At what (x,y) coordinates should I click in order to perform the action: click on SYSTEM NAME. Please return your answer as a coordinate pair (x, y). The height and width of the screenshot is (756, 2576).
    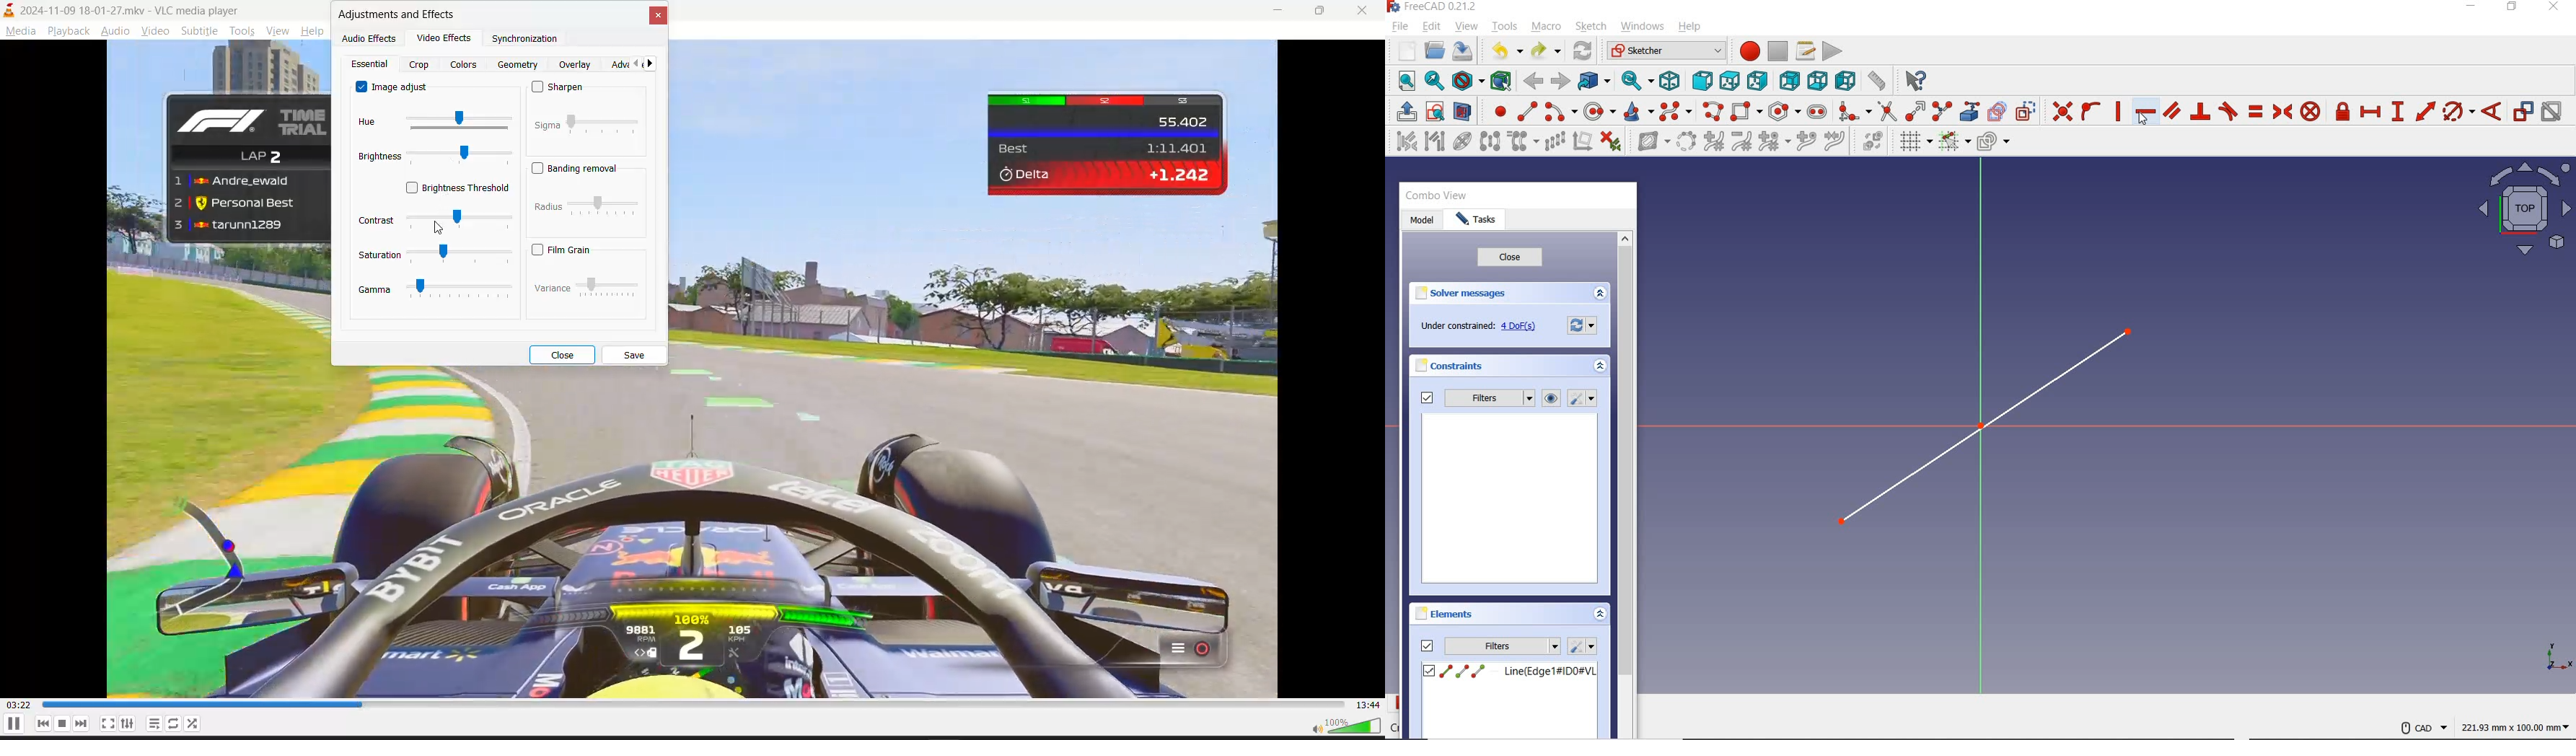
    Looking at the image, I should click on (1435, 7).